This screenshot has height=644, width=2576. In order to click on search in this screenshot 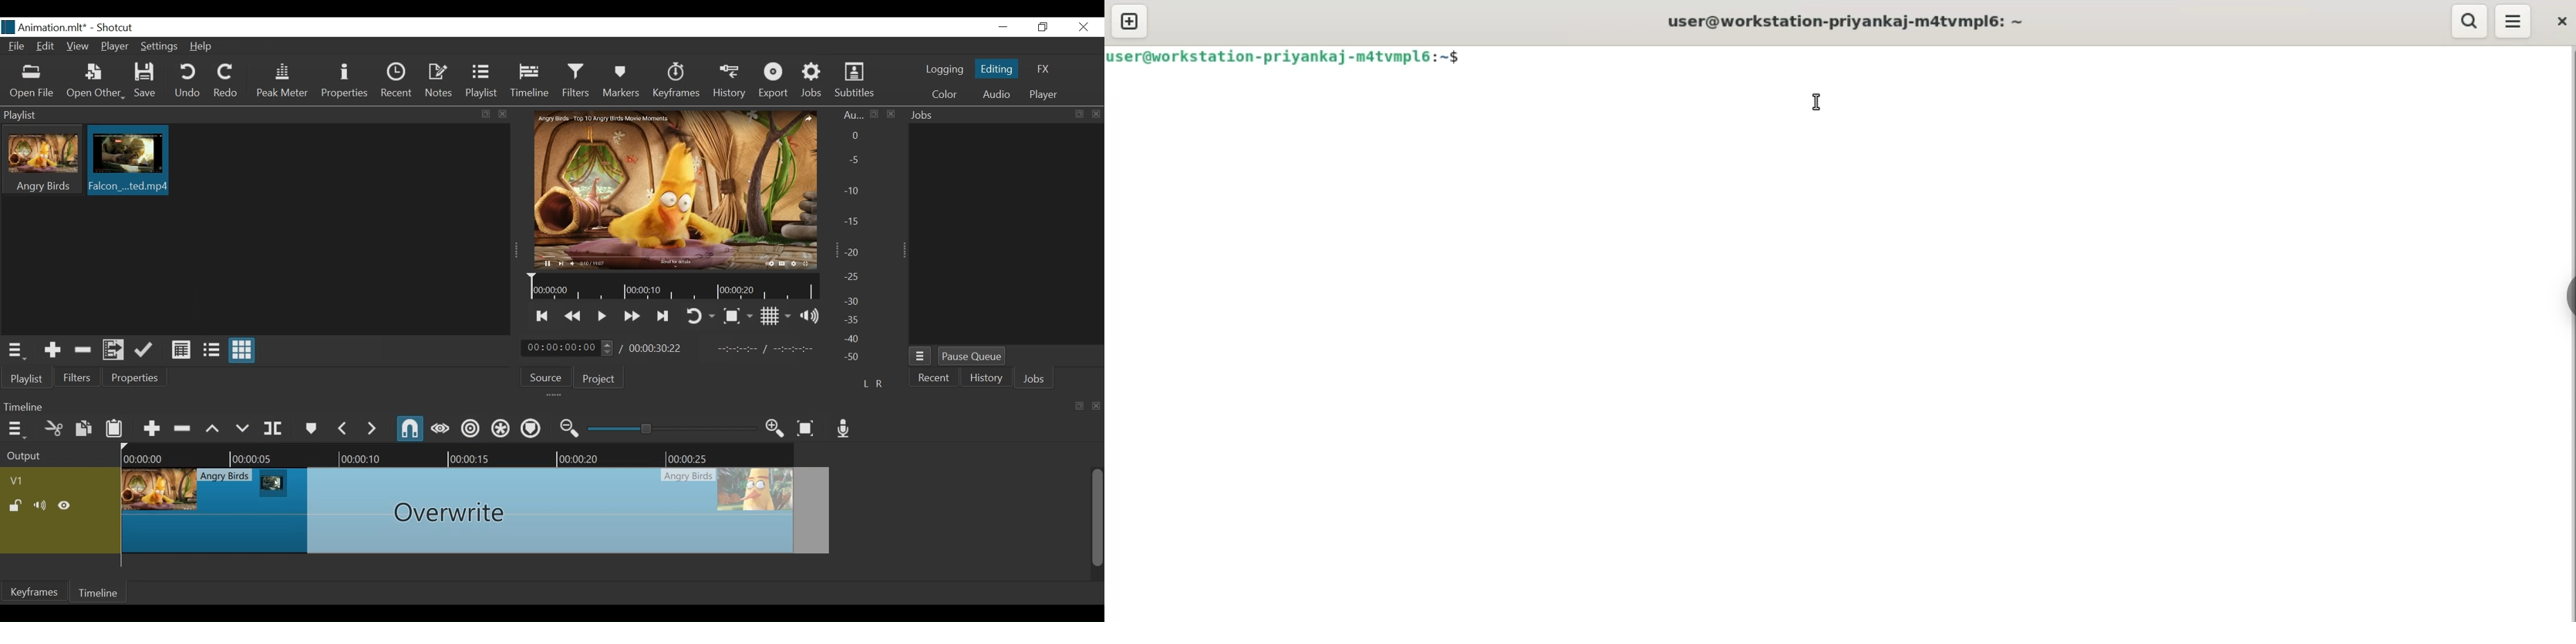, I will do `click(2469, 22)`.